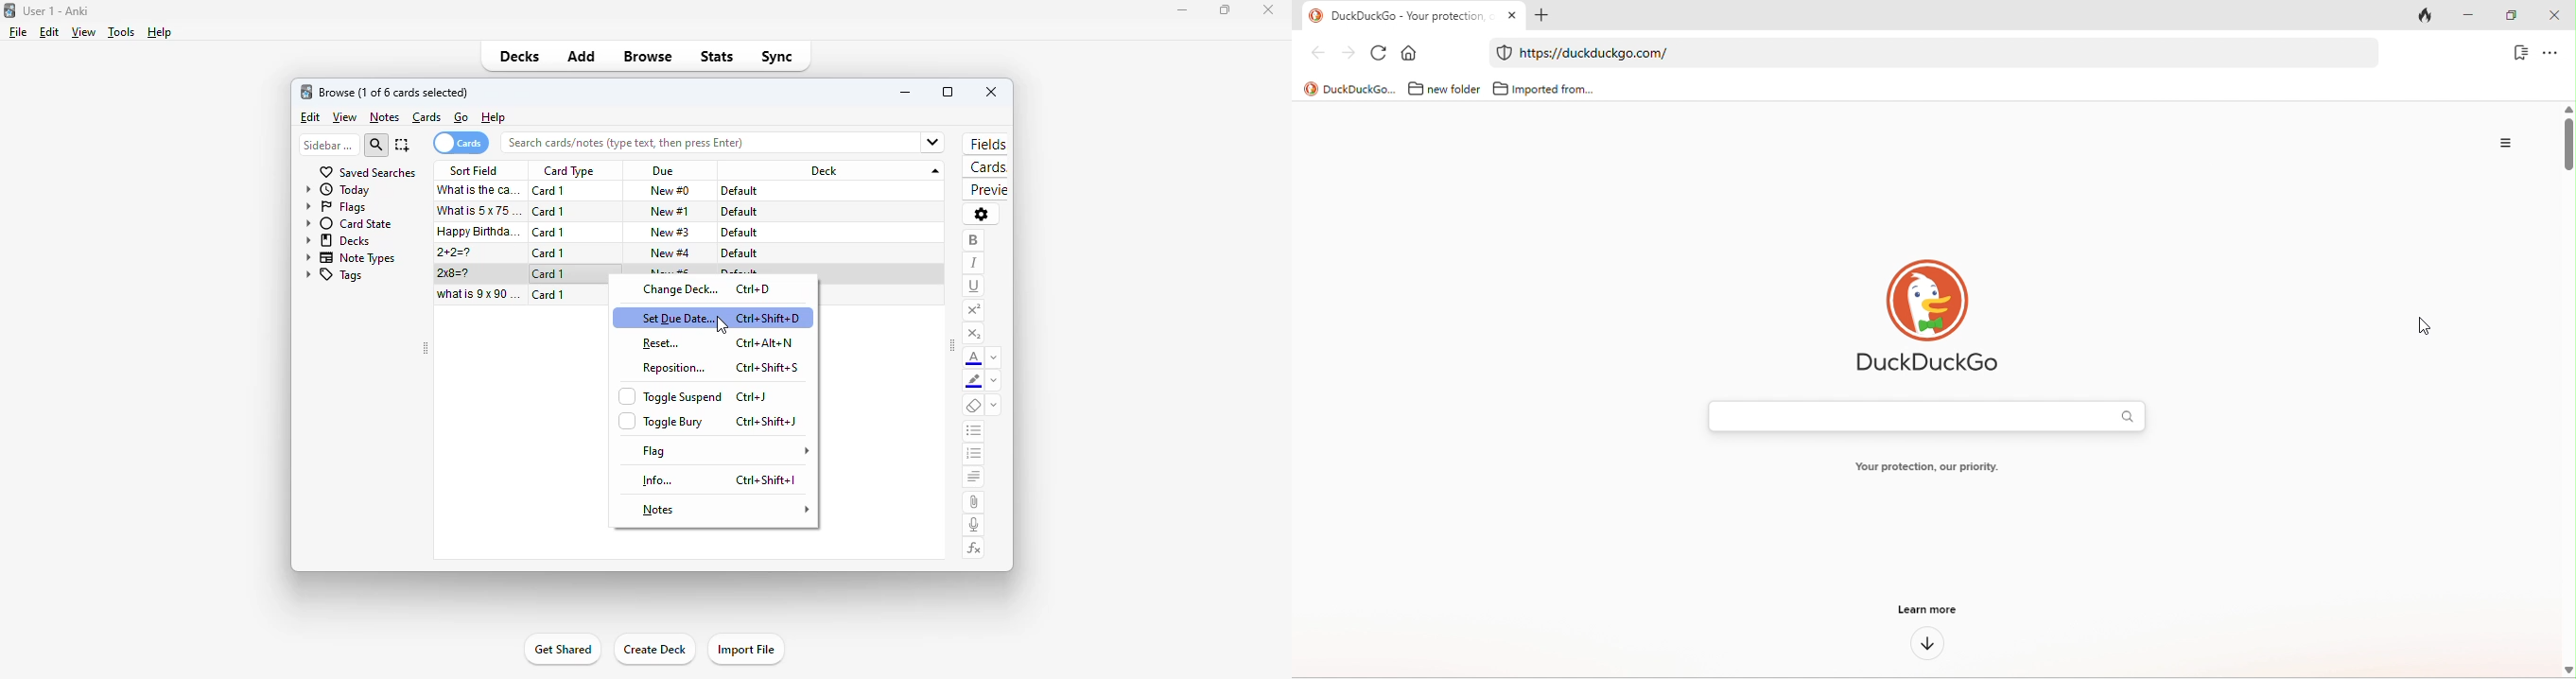 The height and width of the screenshot is (700, 2576). I want to click on Ctrl+J, so click(752, 396).